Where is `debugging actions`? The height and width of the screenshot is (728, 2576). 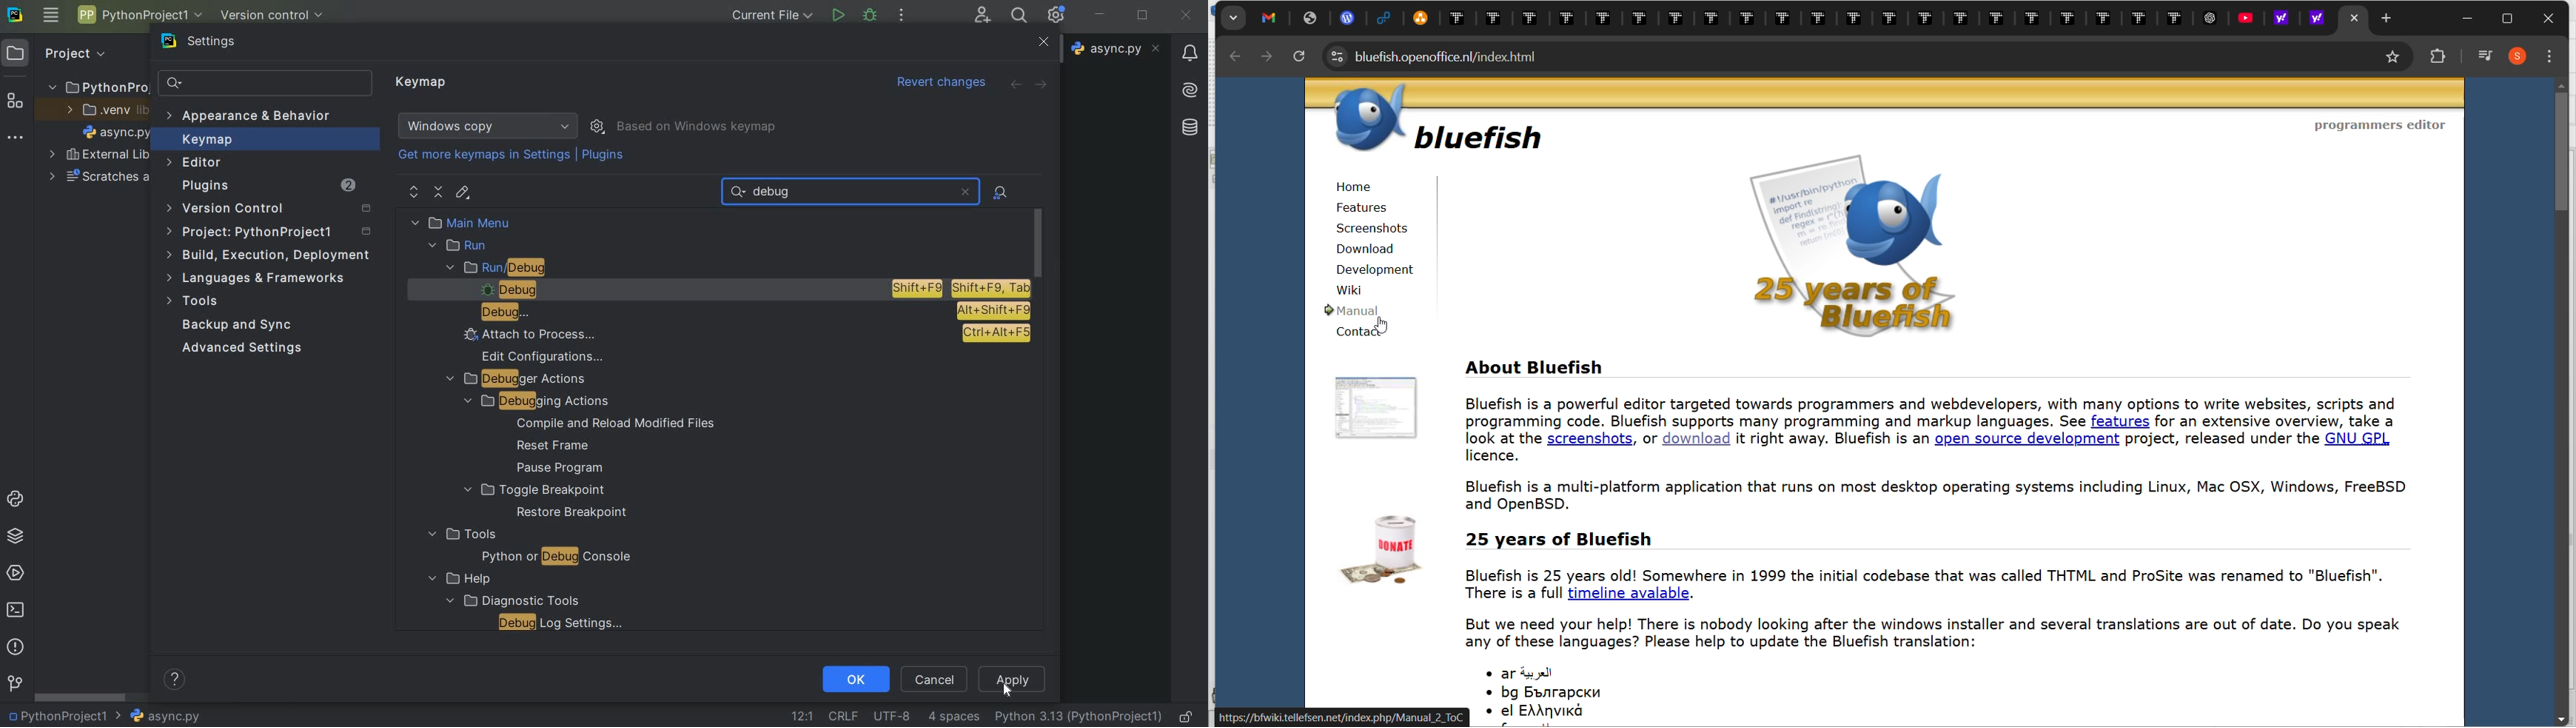
debugging actions is located at coordinates (530, 401).